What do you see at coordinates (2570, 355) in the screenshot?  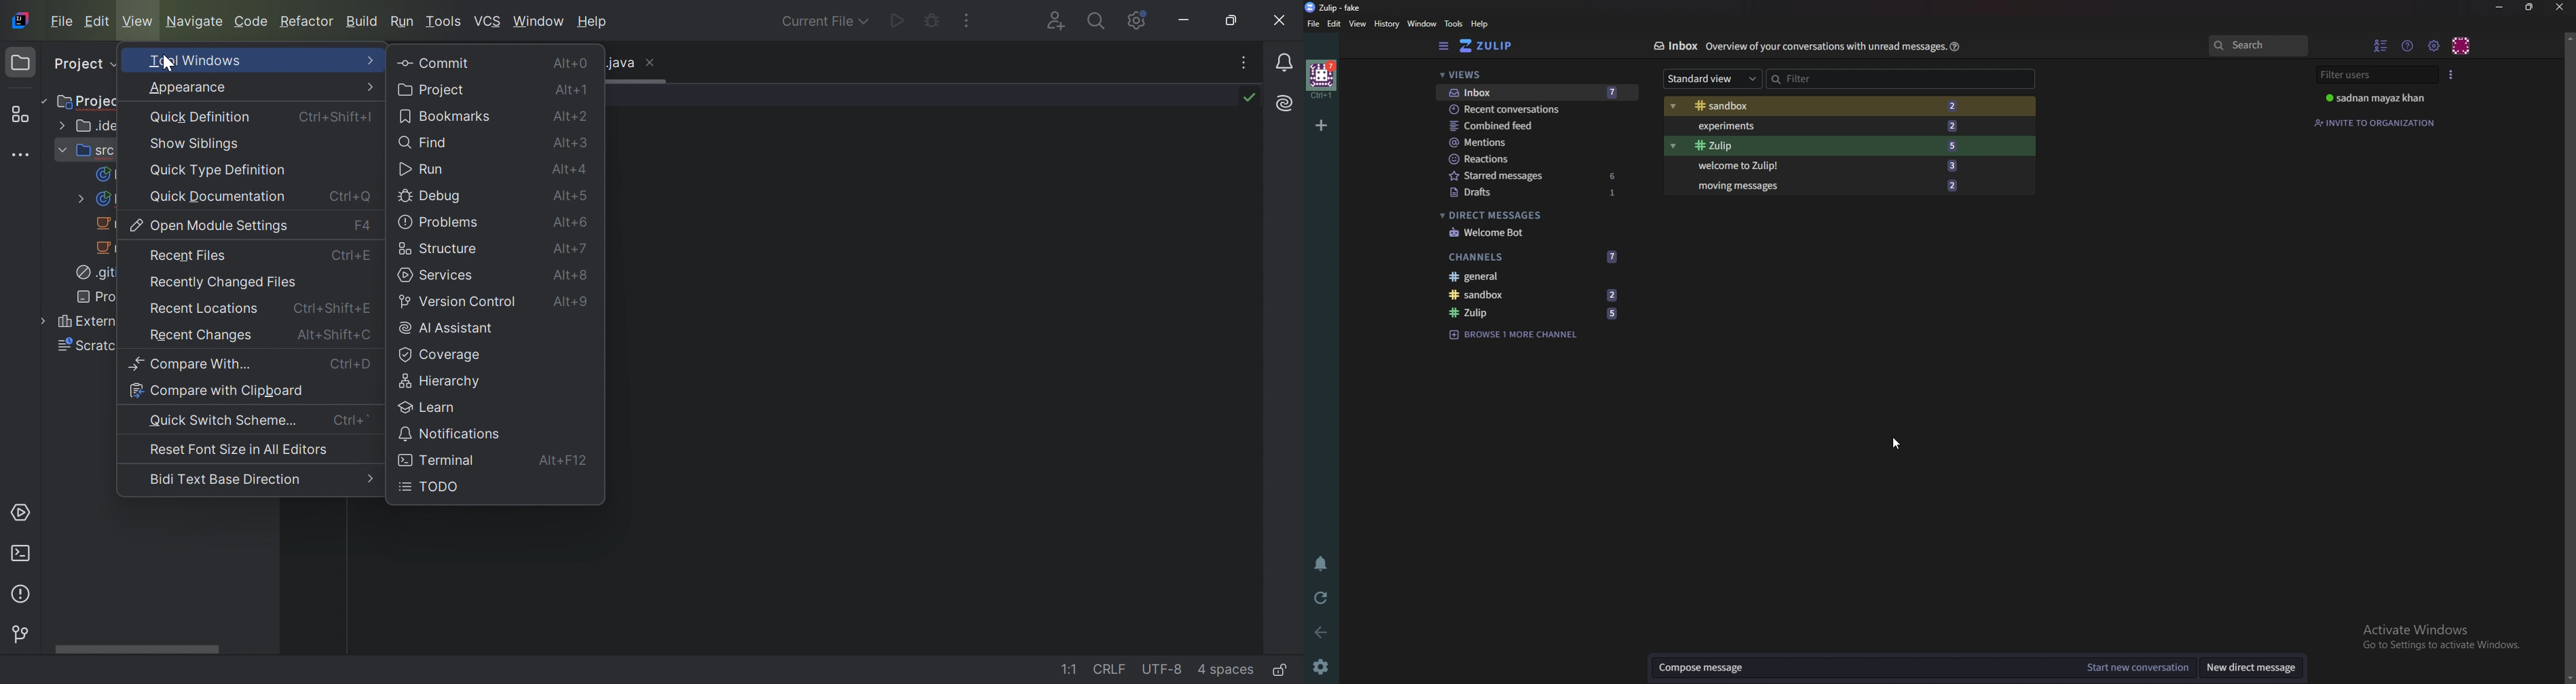 I see `scroll bar` at bounding box center [2570, 355].